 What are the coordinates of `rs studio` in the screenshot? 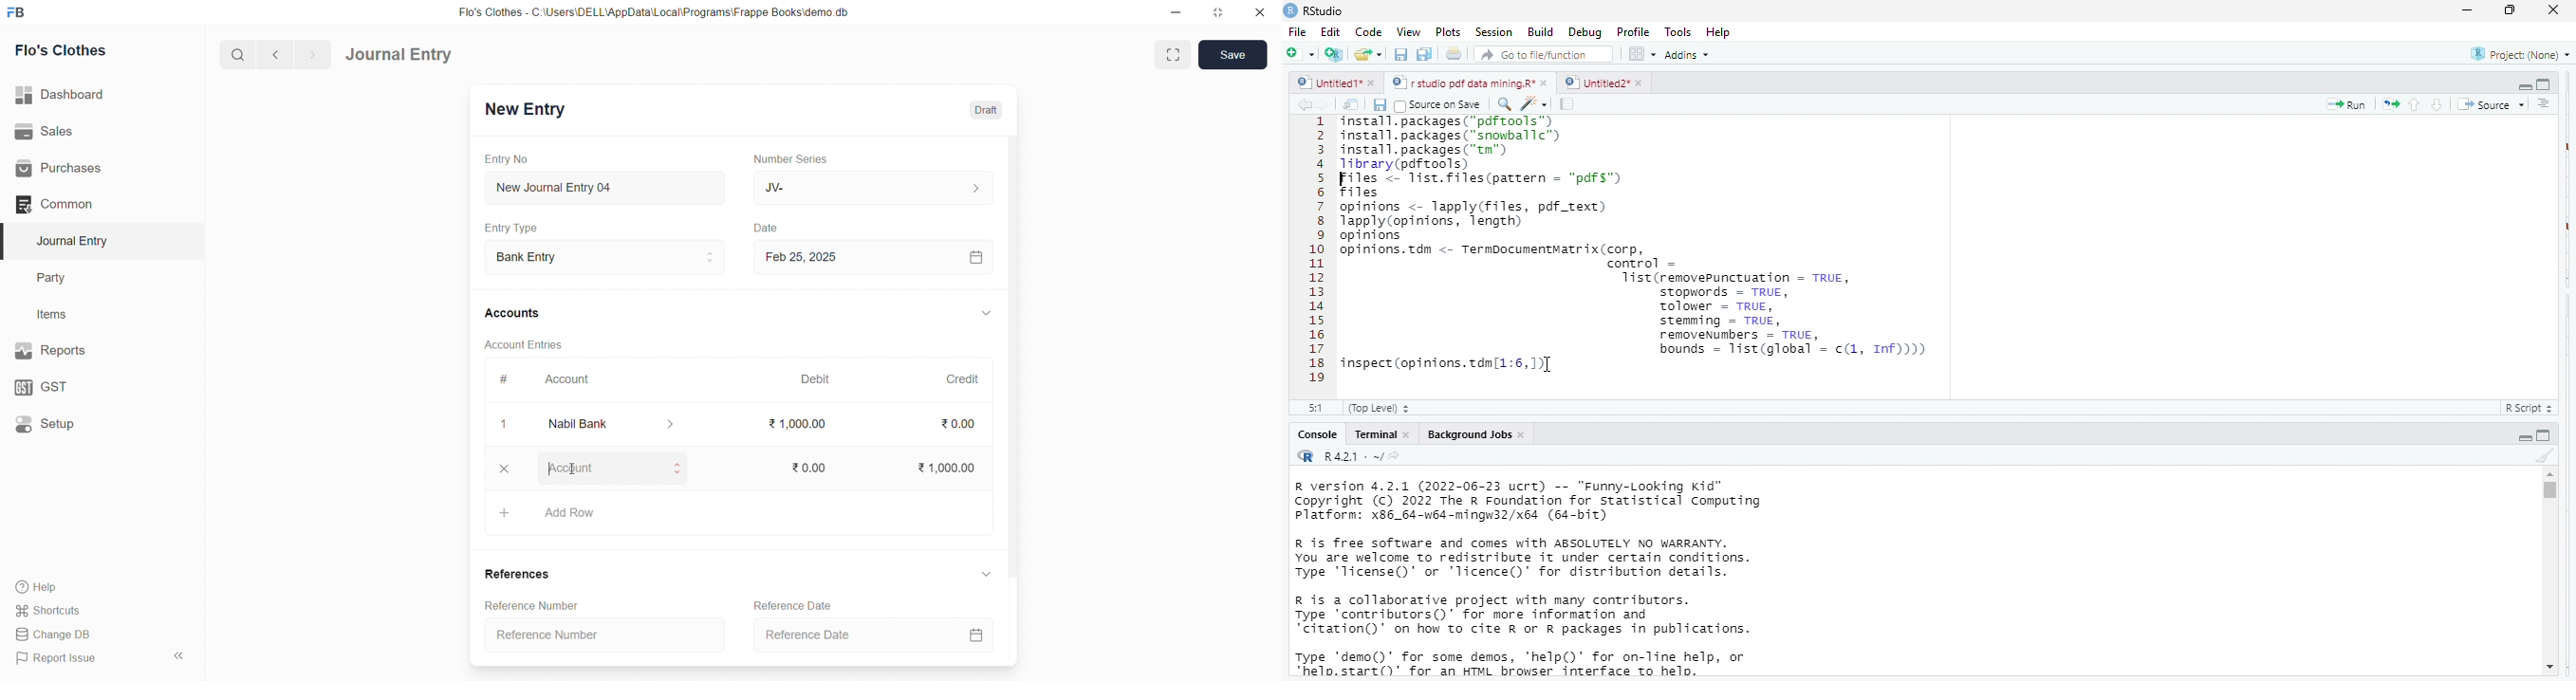 It's located at (1325, 10).